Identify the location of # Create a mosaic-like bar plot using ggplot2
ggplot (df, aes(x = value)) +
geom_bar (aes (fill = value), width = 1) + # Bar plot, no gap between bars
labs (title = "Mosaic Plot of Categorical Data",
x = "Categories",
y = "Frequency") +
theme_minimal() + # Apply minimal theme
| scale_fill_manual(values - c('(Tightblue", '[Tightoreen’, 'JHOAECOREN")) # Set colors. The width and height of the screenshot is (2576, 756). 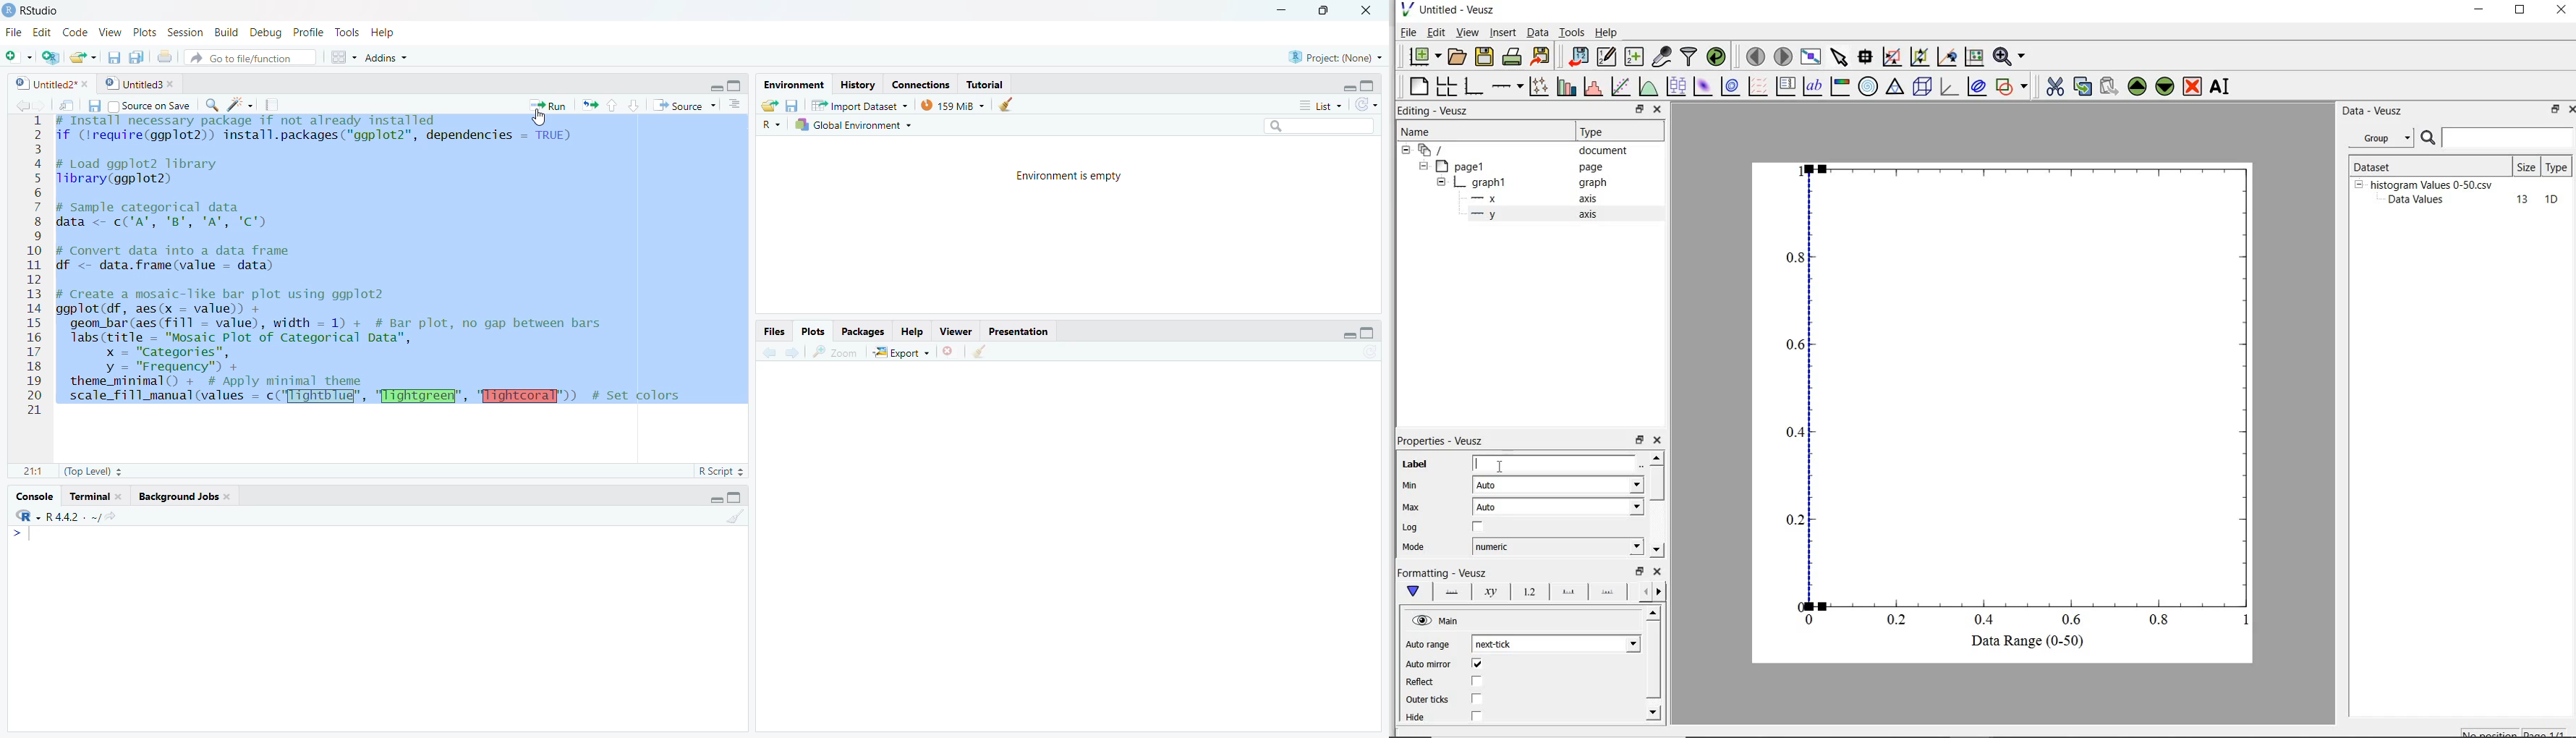
(373, 353).